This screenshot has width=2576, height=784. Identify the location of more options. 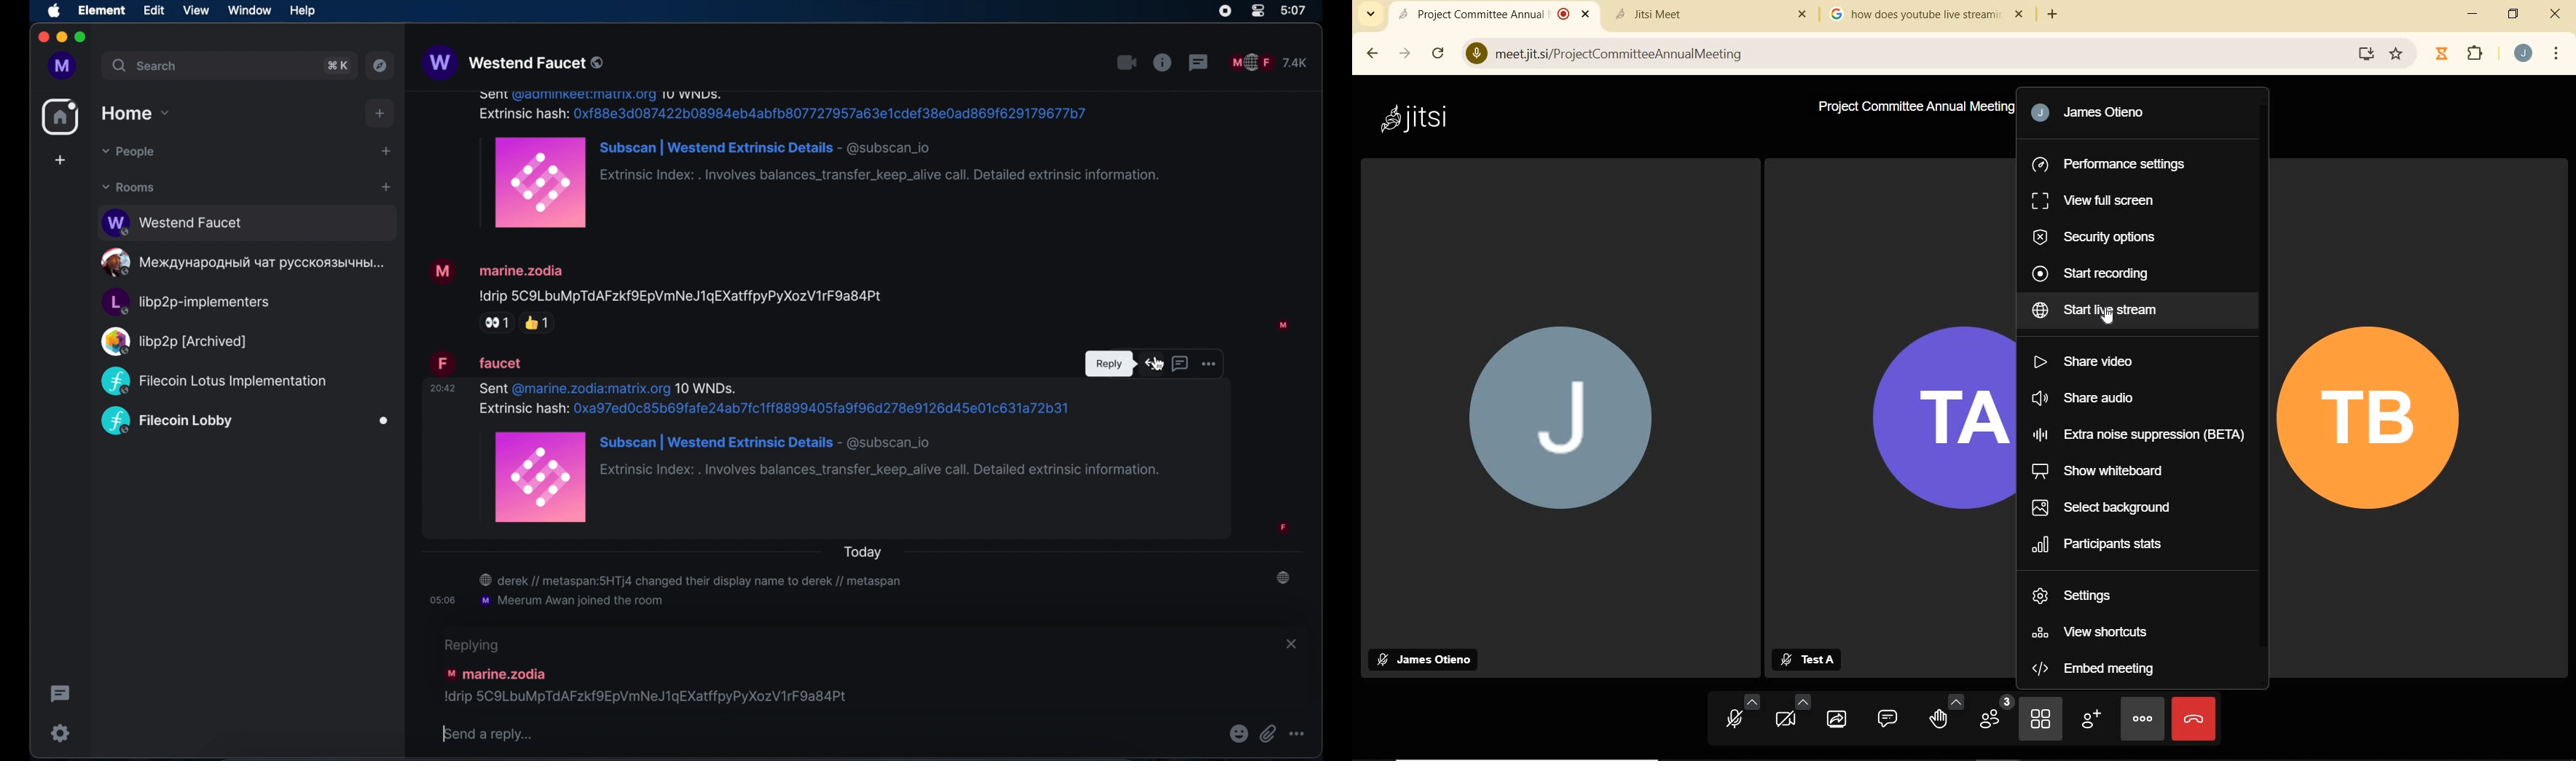
(1209, 362).